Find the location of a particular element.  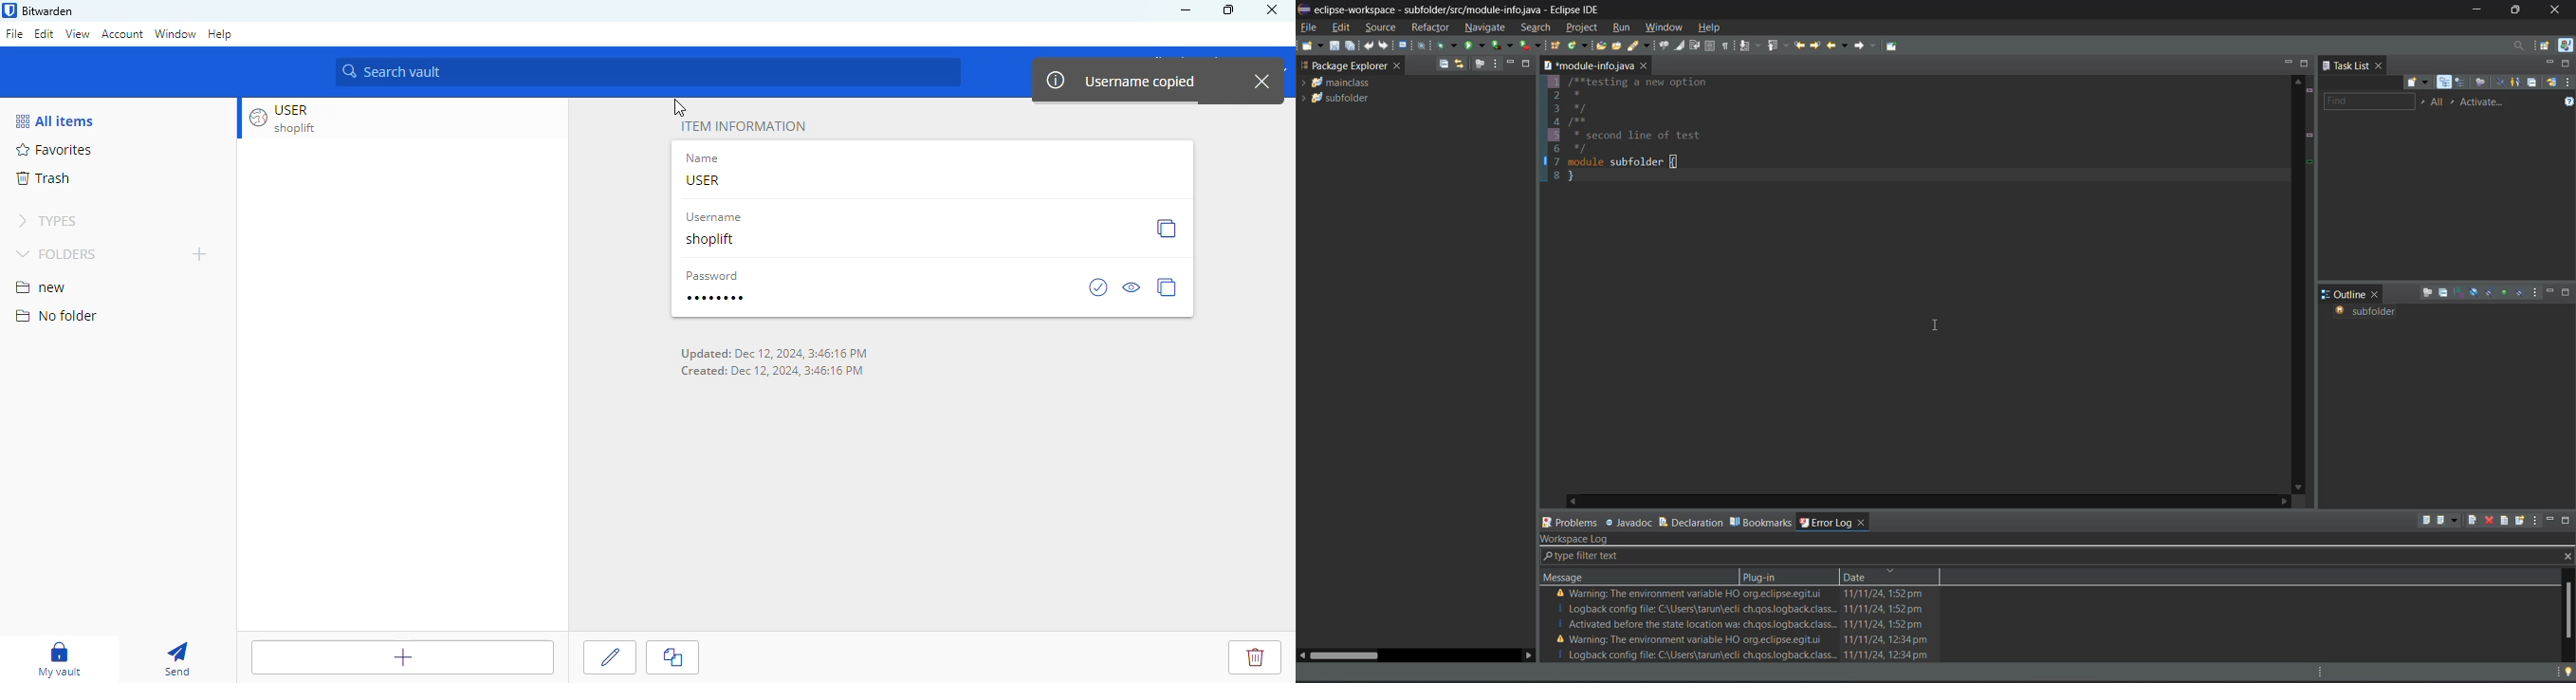

edit is located at coordinates (1344, 28).